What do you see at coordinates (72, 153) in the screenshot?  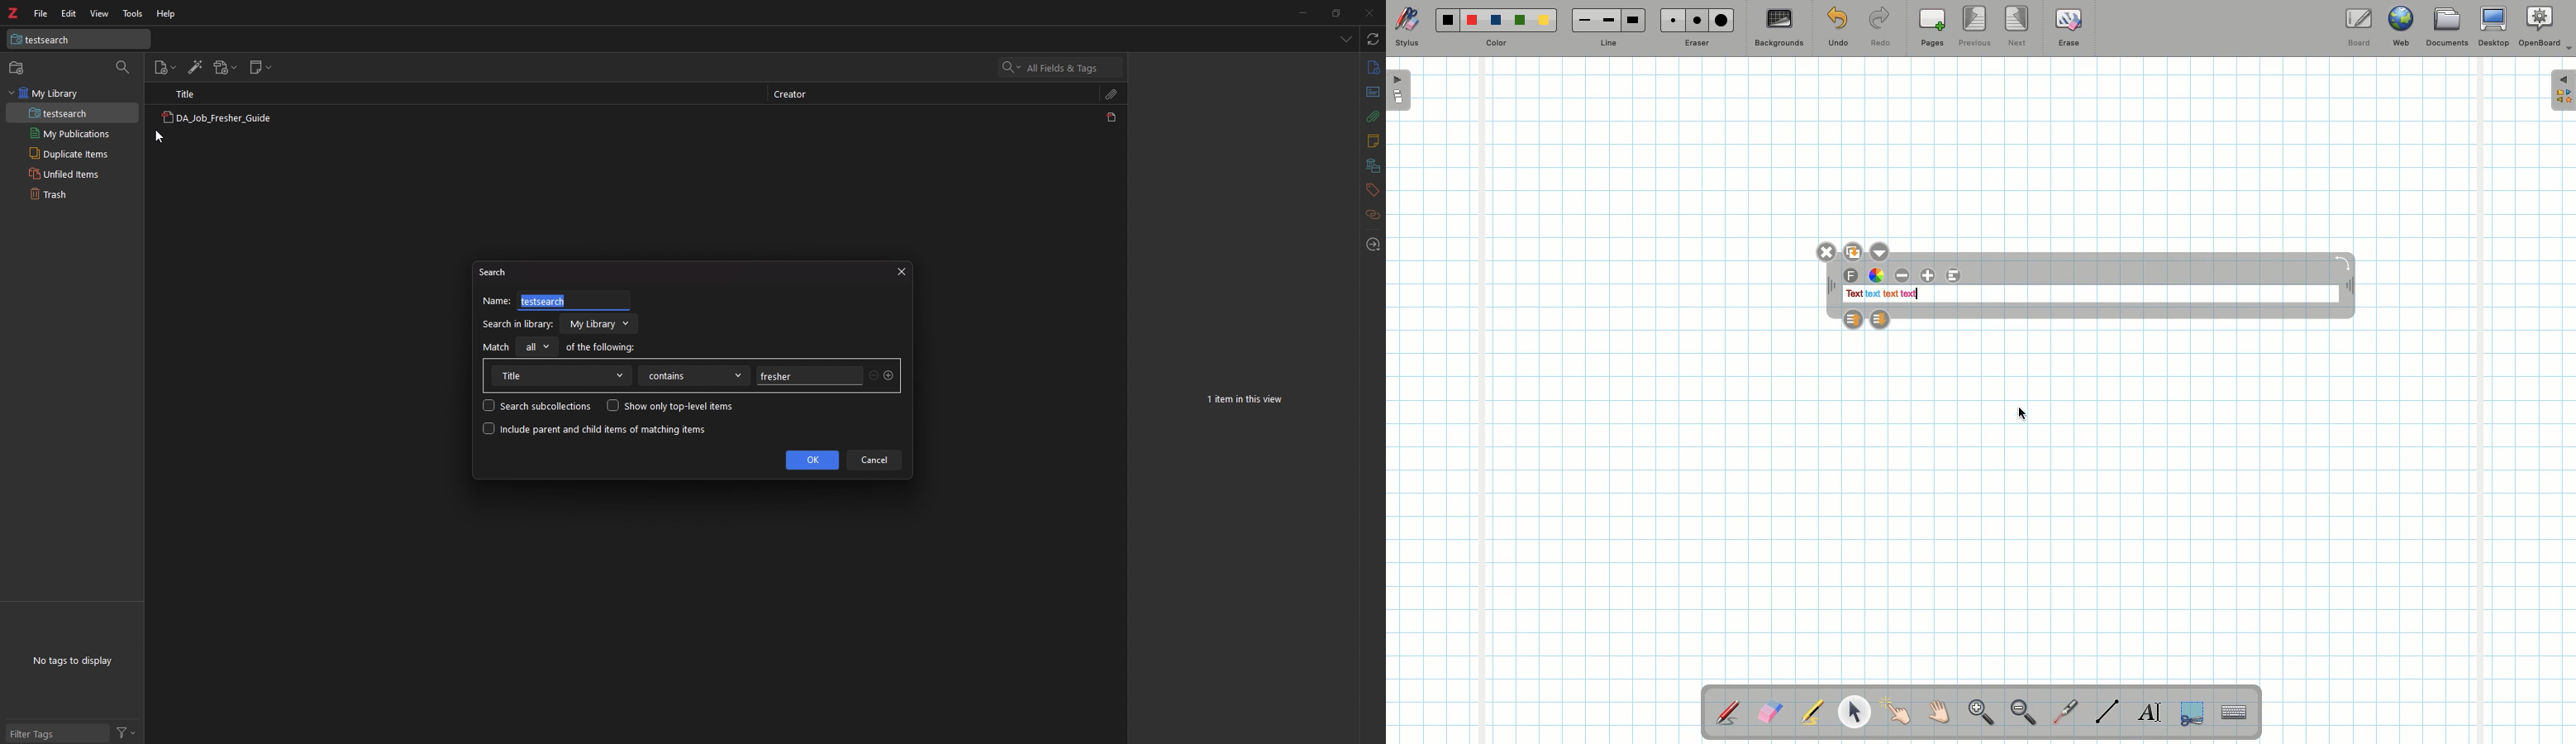 I see `duplicate items` at bounding box center [72, 153].